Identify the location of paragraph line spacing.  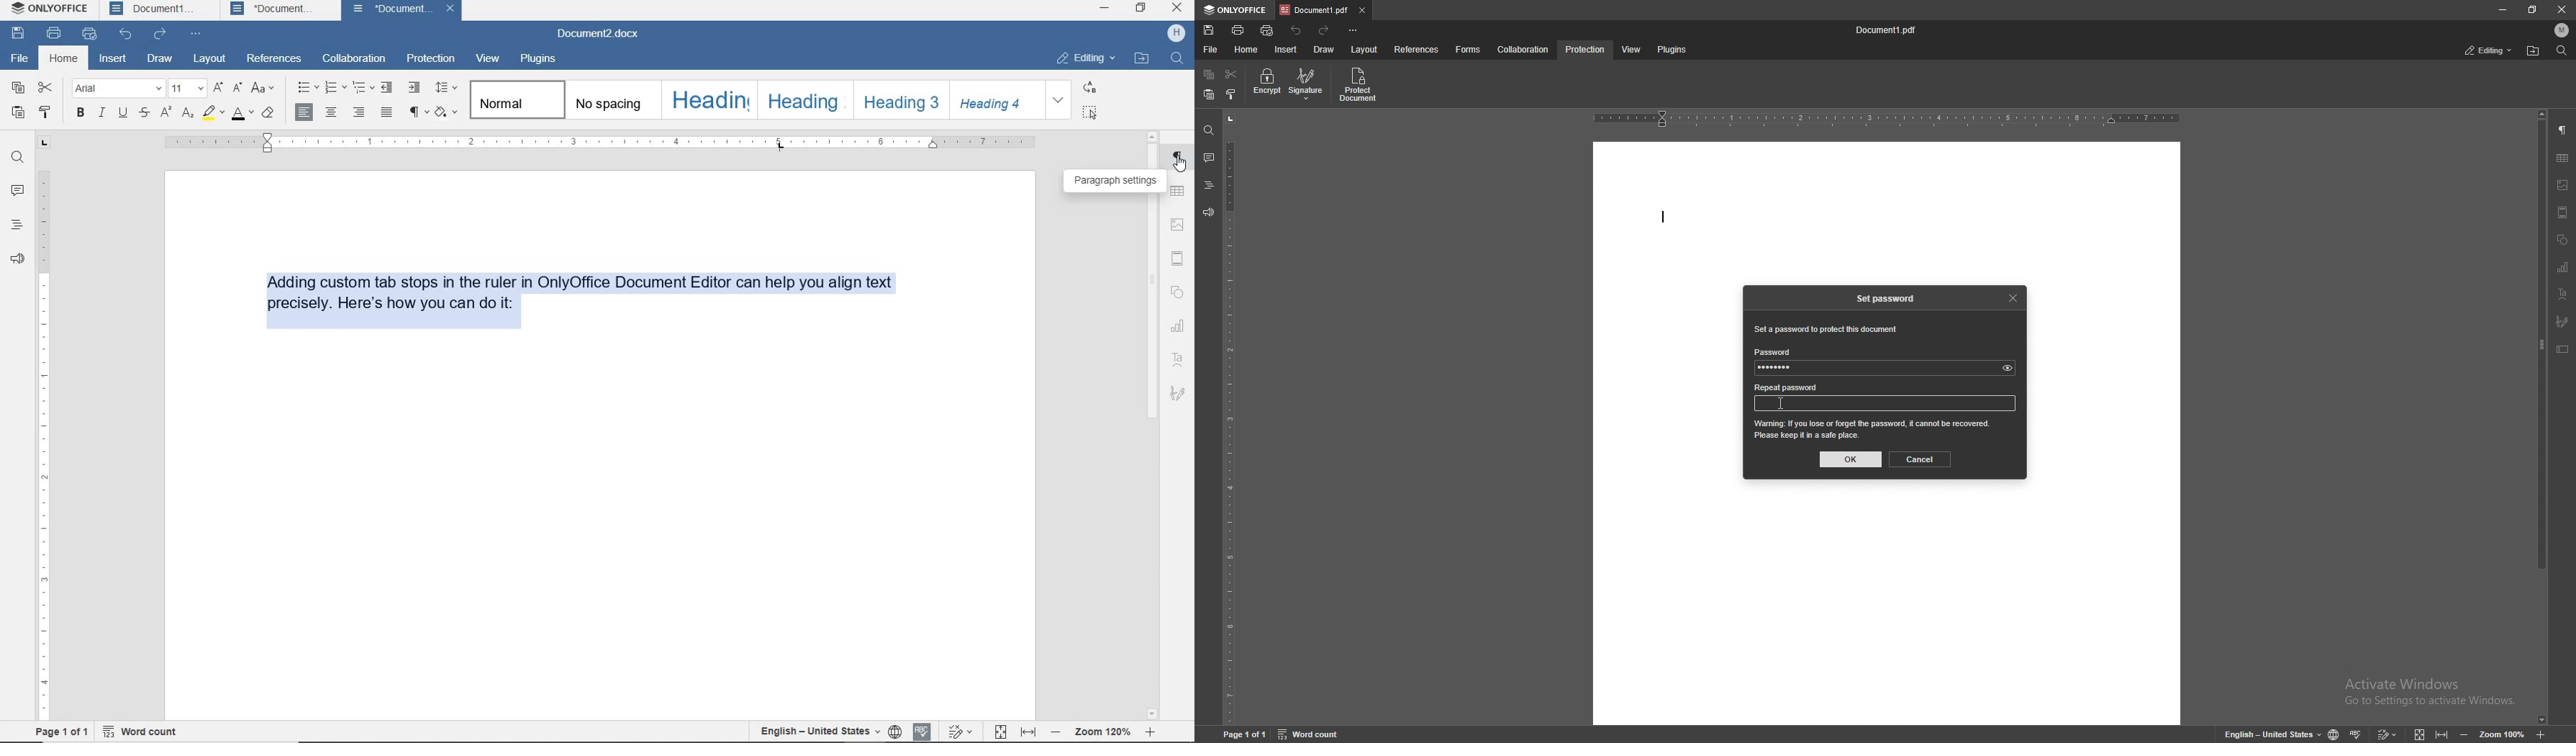
(447, 87).